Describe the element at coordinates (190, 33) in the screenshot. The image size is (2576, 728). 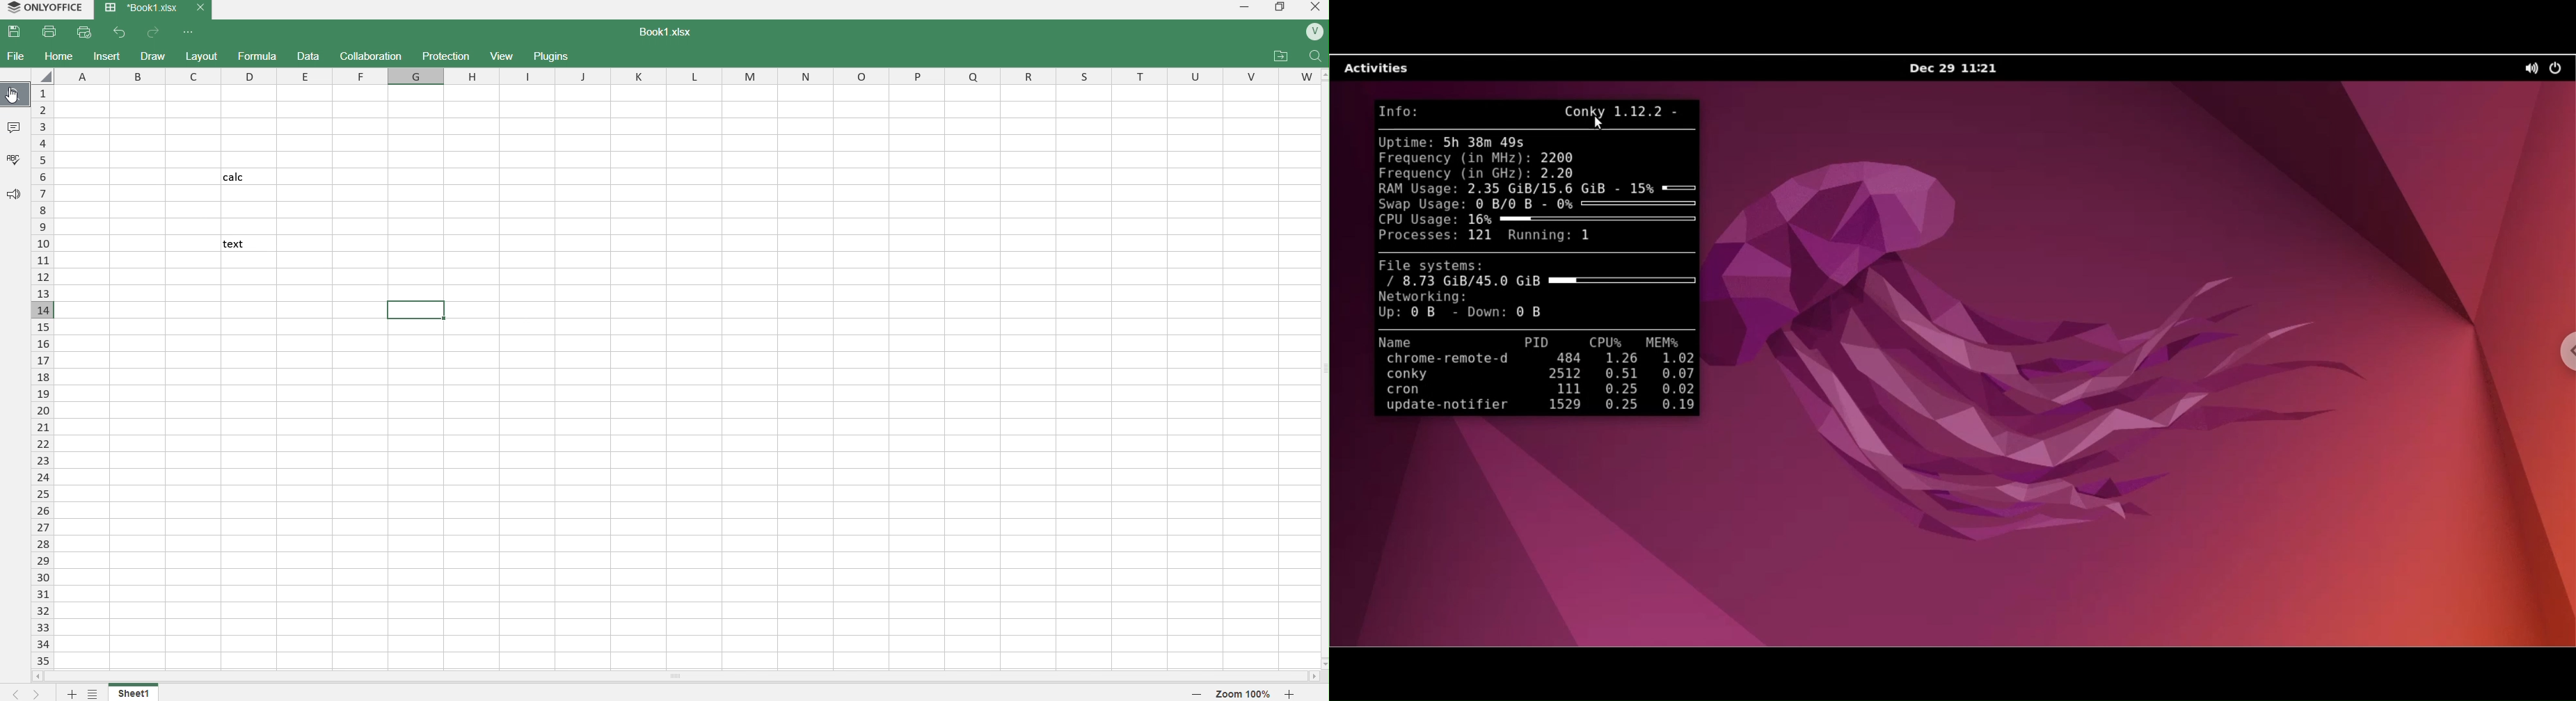
I see `more options` at that location.